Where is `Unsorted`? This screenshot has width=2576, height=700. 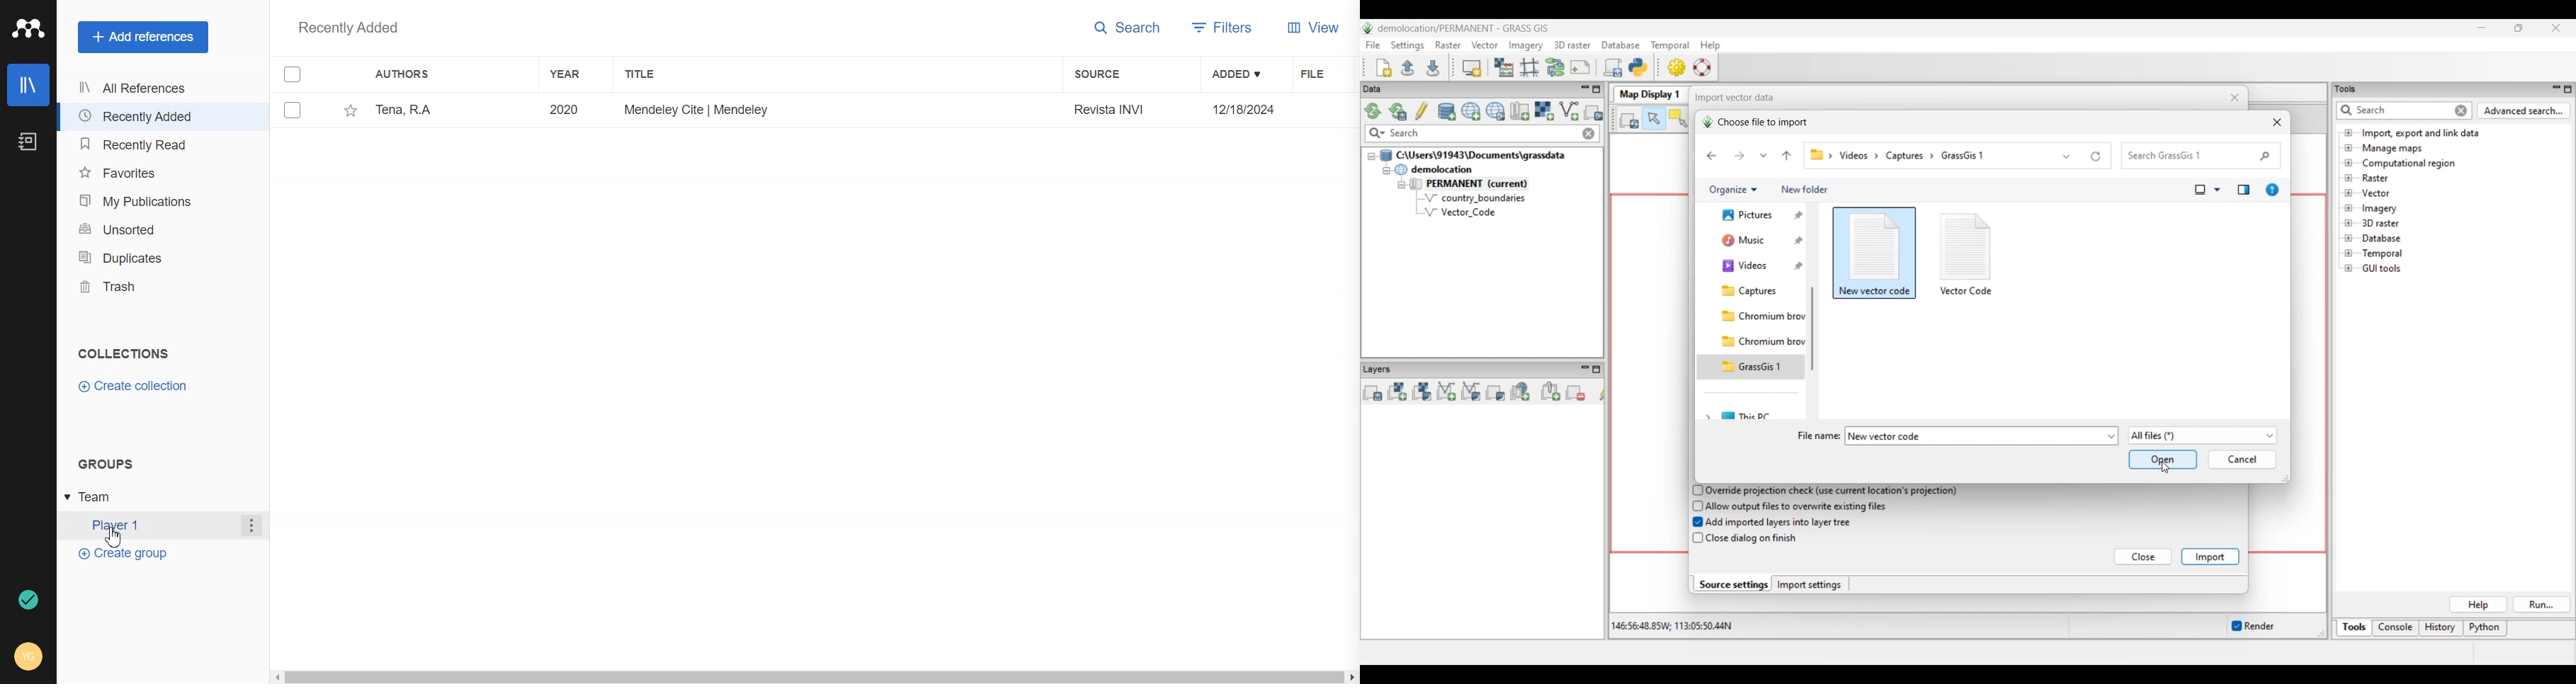 Unsorted is located at coordinates (144, 229).